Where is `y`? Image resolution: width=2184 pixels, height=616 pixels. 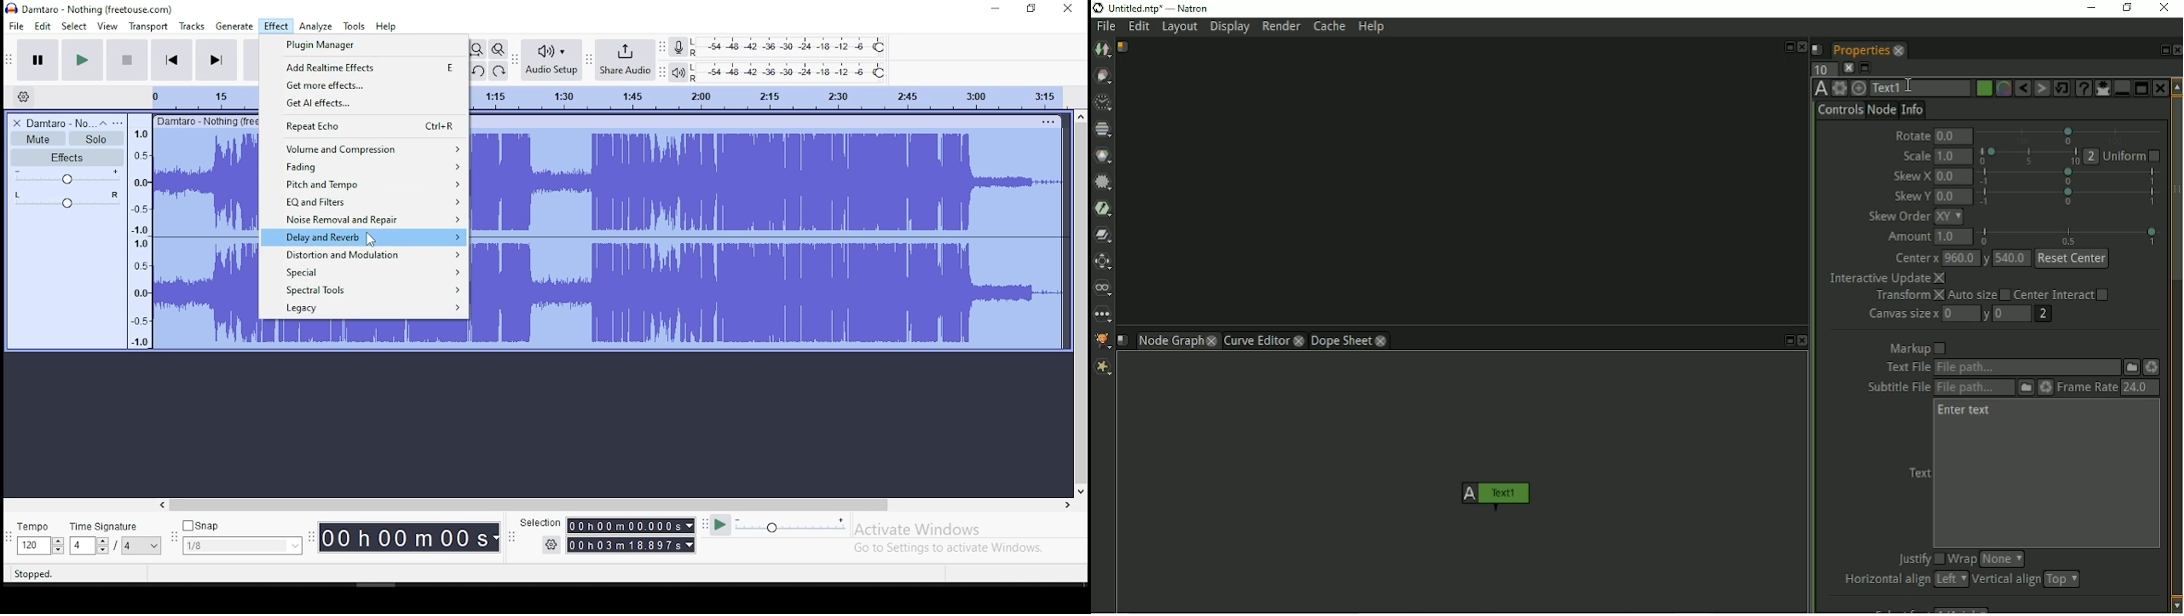
y is located at coordinates (1988, 315).